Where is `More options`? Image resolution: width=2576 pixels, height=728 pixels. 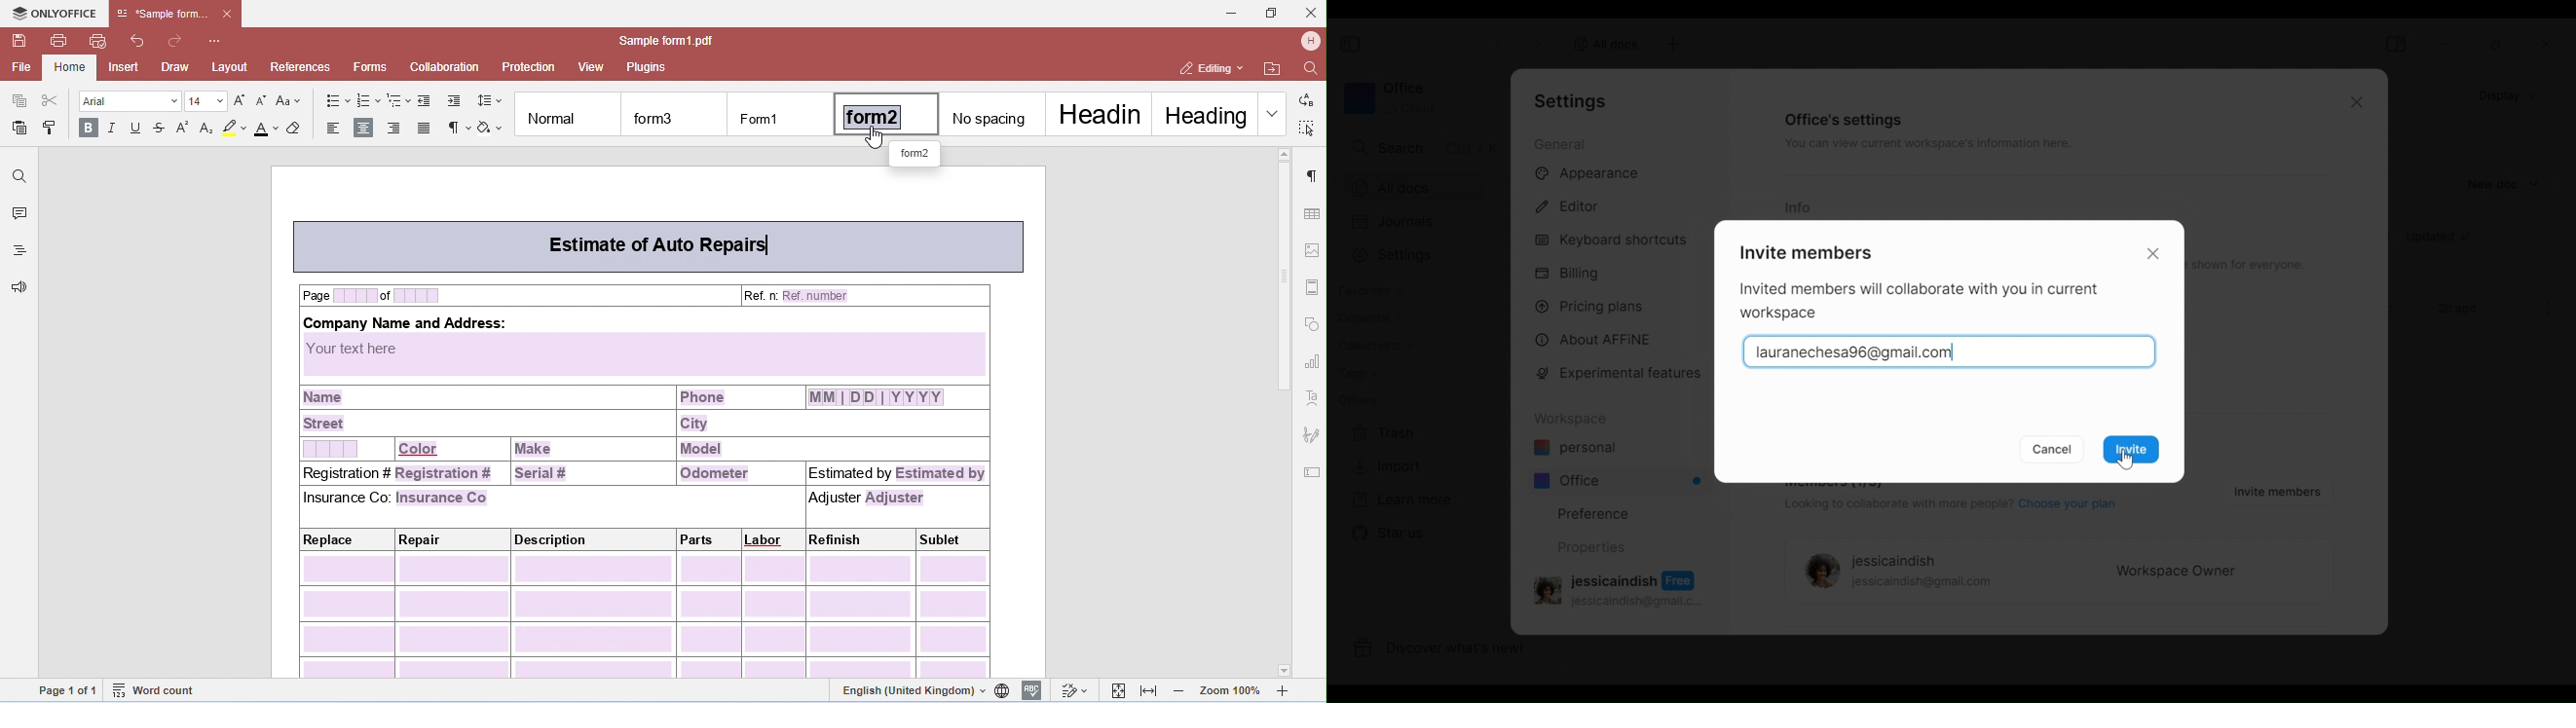 More options is located at coordinates (2549, 309).